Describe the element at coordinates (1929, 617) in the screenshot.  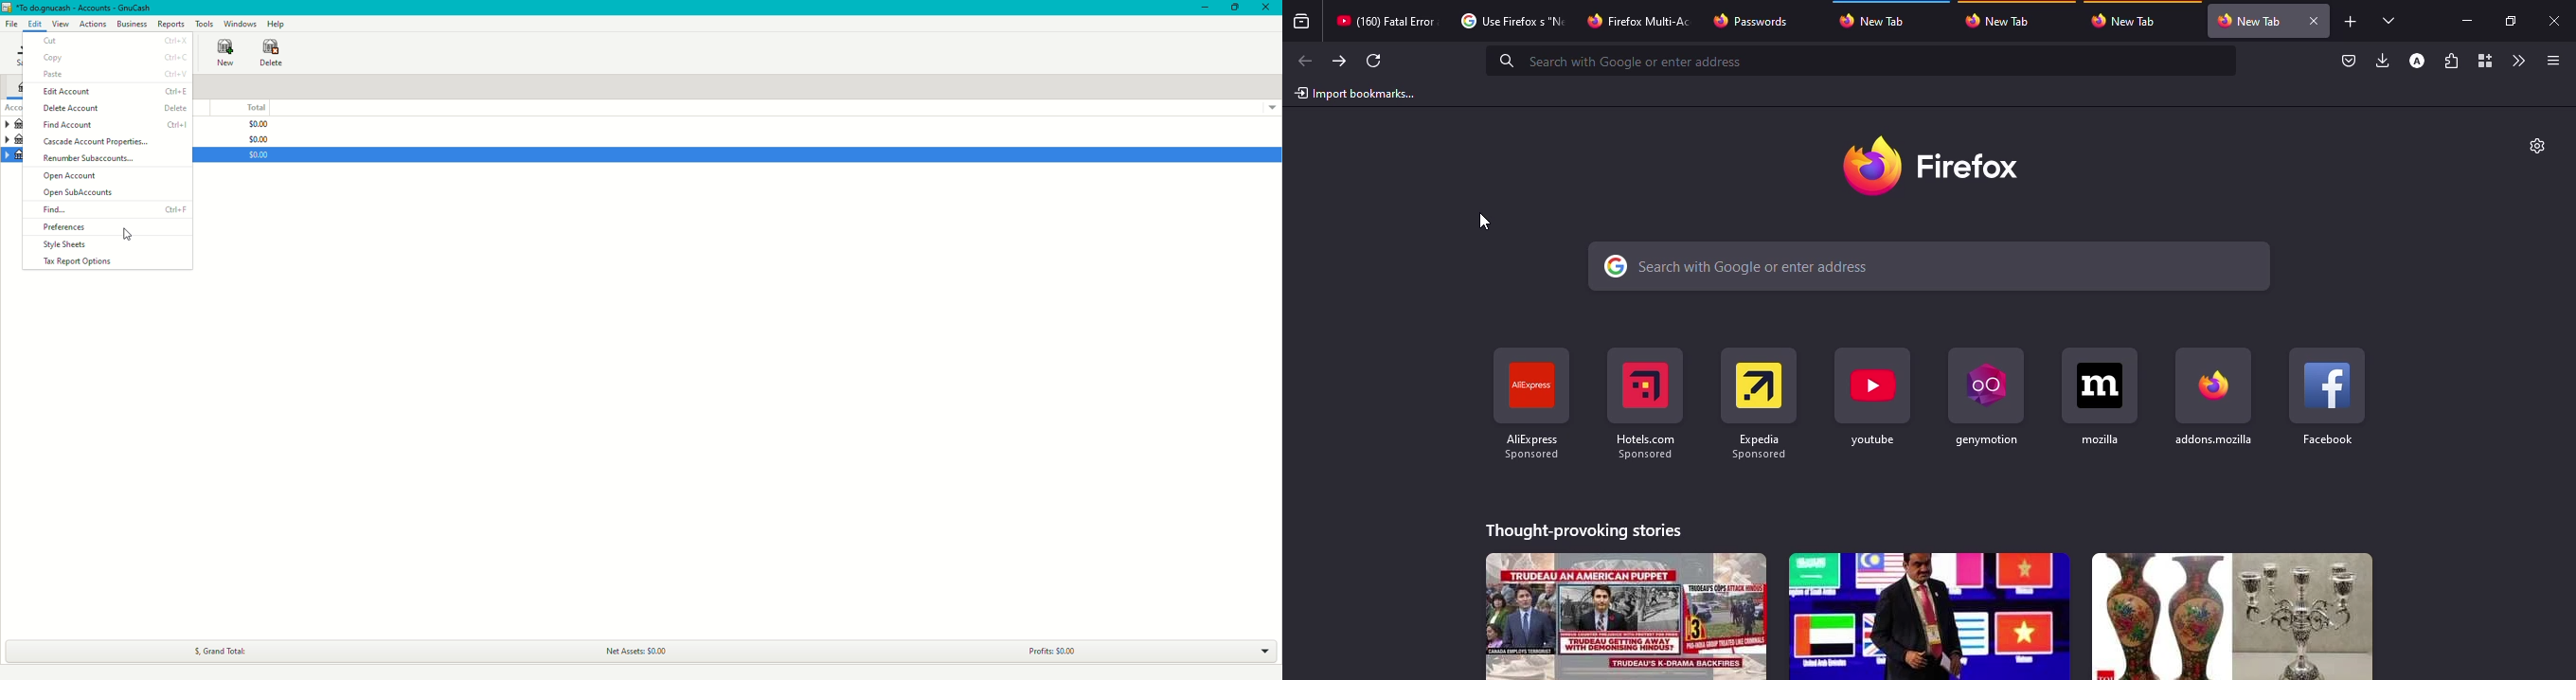
I see `stories` at that location.